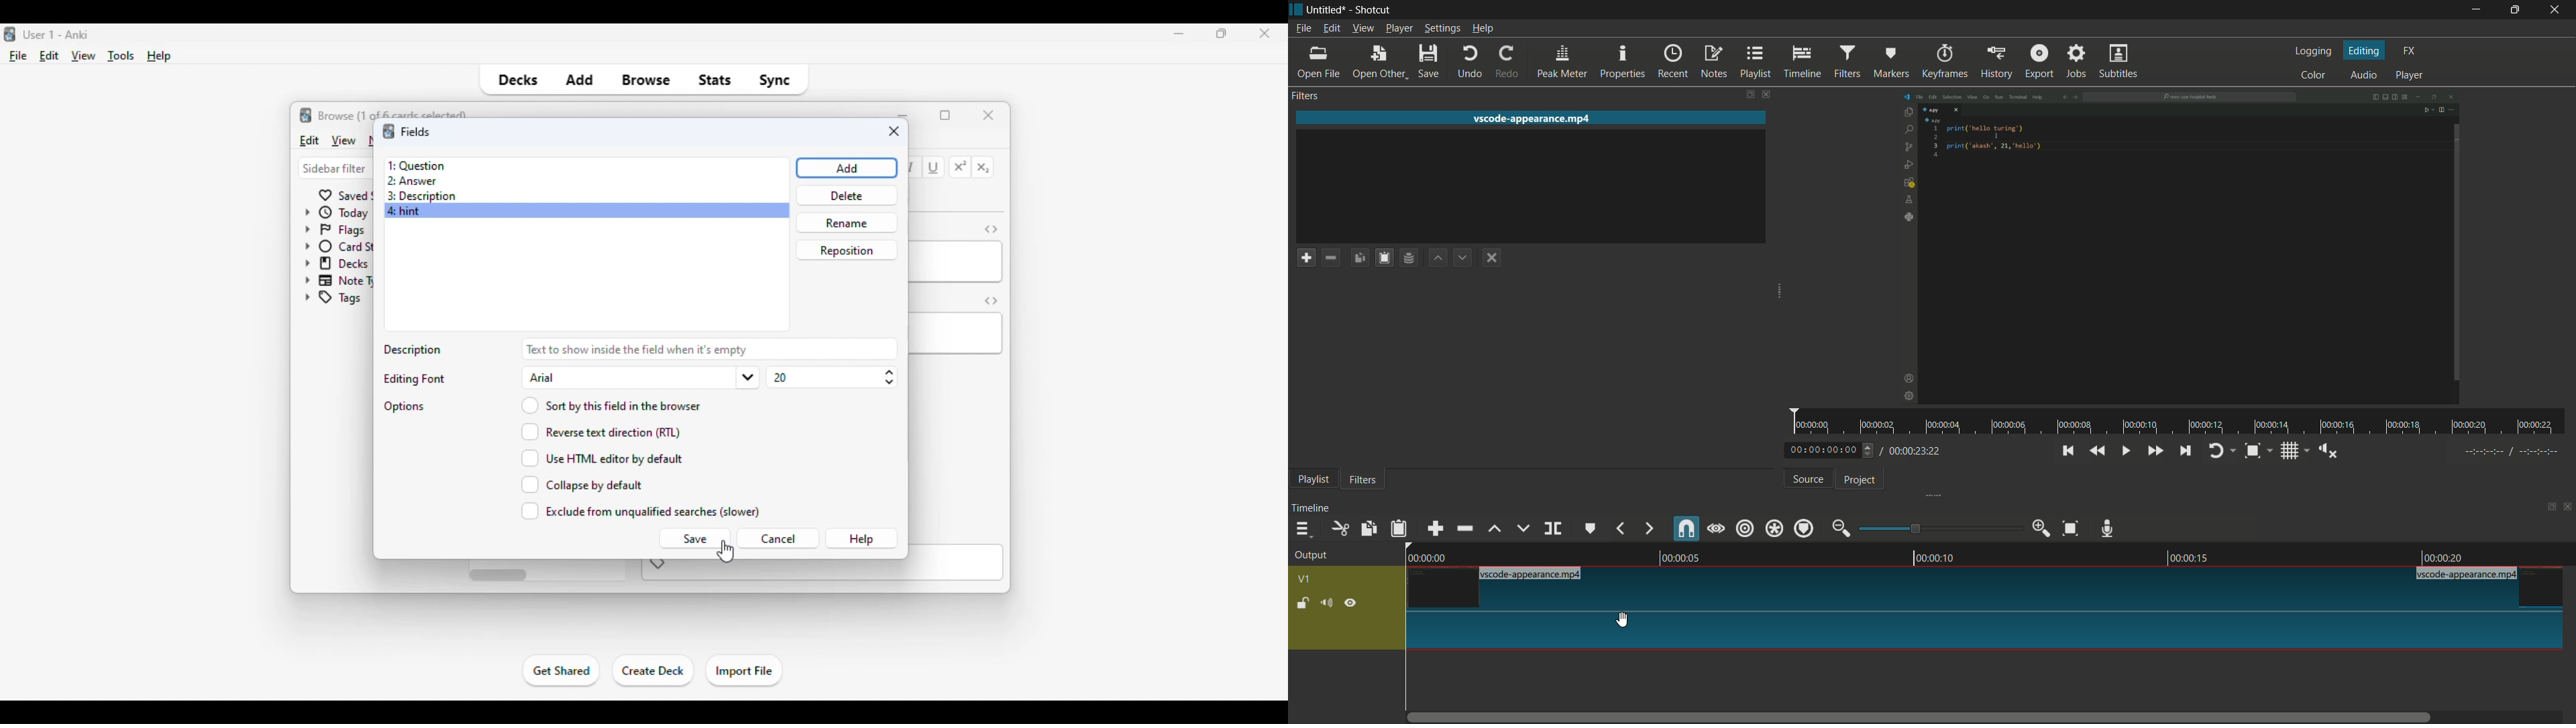  What do you see at coordinates (8, 35) in the screenshot?
I see `logo` at bounding box center [8, 35].